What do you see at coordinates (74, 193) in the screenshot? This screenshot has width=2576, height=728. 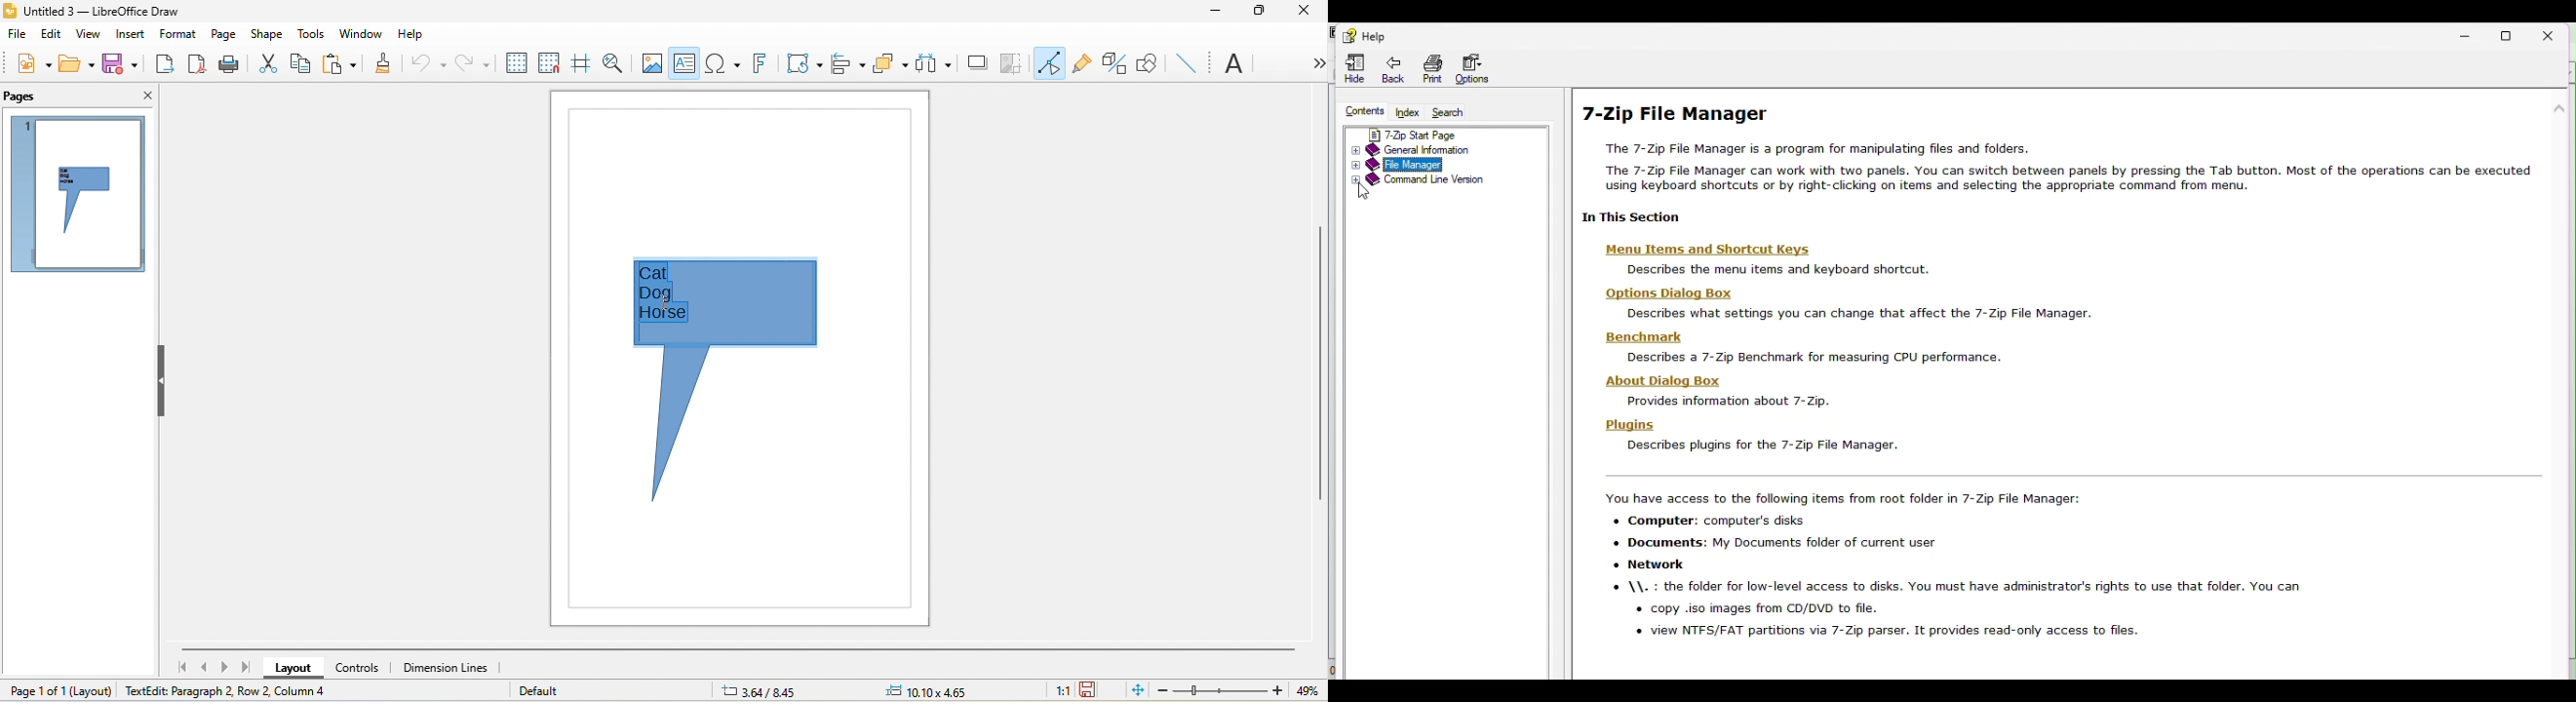 I see `page 1` at bounding box center [74, 193].